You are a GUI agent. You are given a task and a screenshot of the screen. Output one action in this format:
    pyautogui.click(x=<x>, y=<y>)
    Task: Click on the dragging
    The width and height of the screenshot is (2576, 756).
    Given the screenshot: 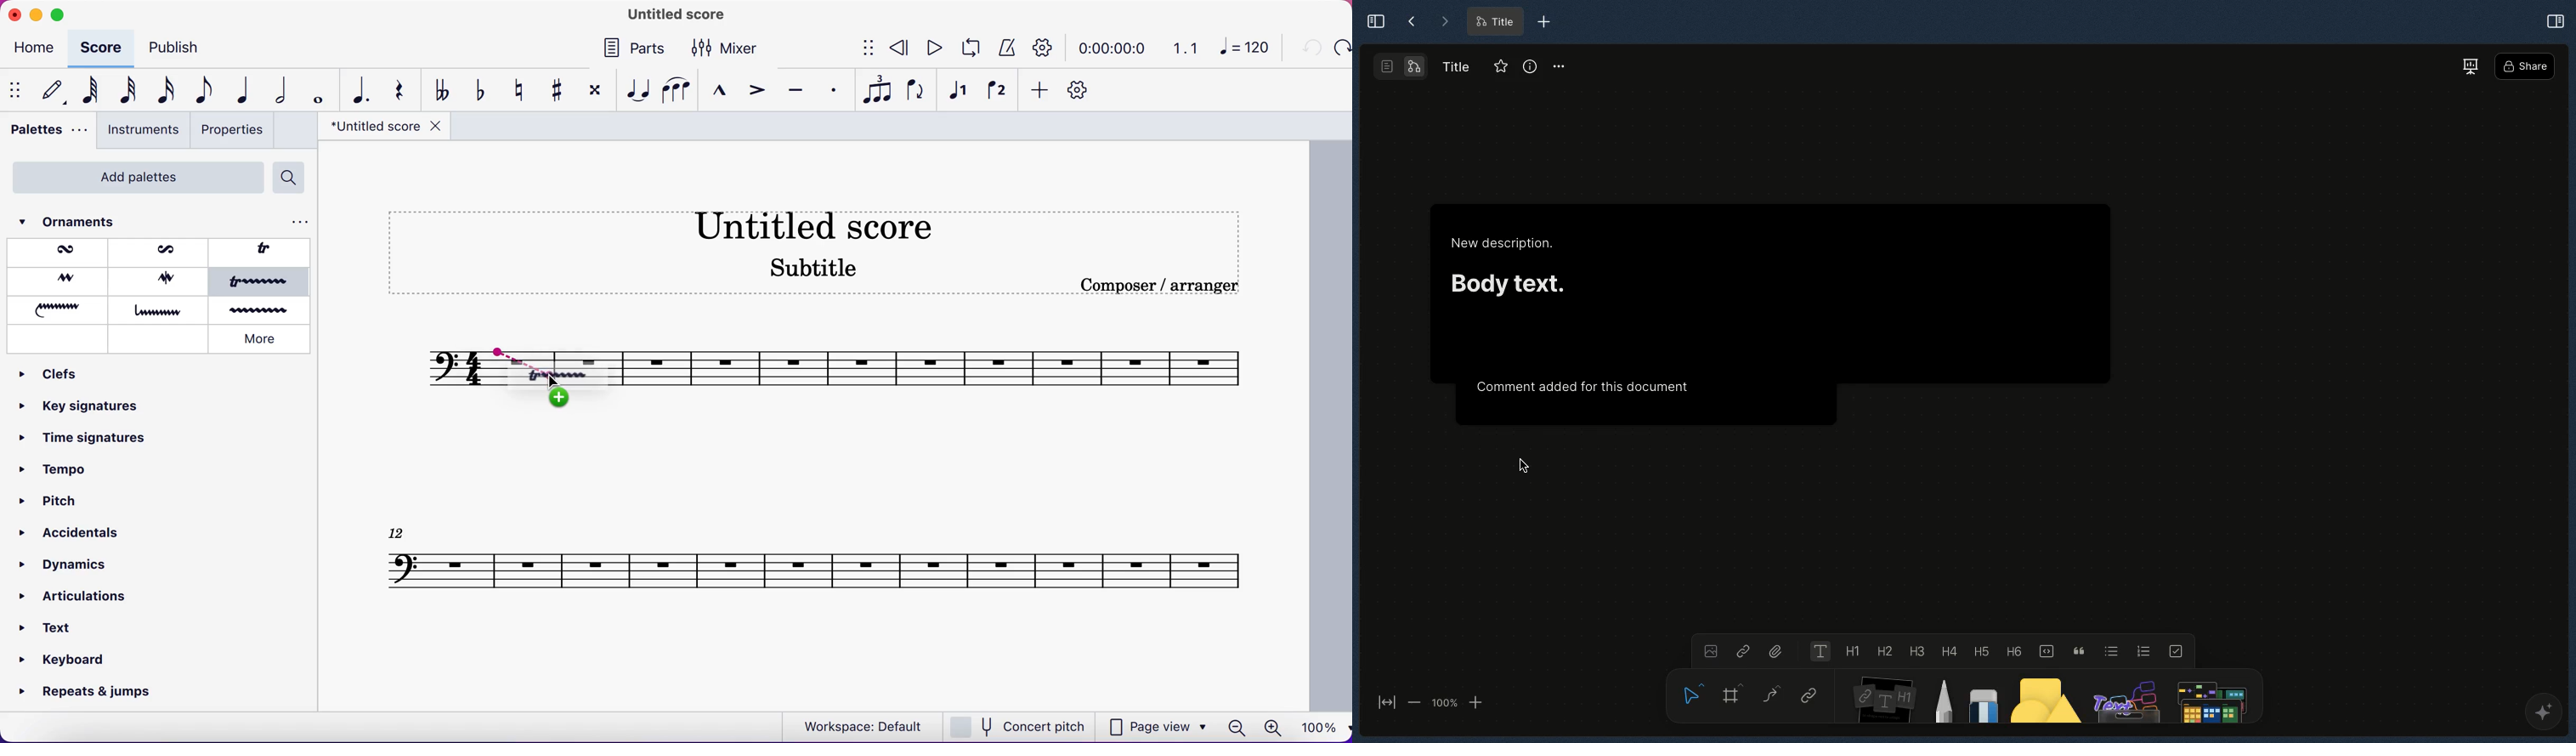 What is the action you would take?
    pyautogui.click(x=508, y=354)
    